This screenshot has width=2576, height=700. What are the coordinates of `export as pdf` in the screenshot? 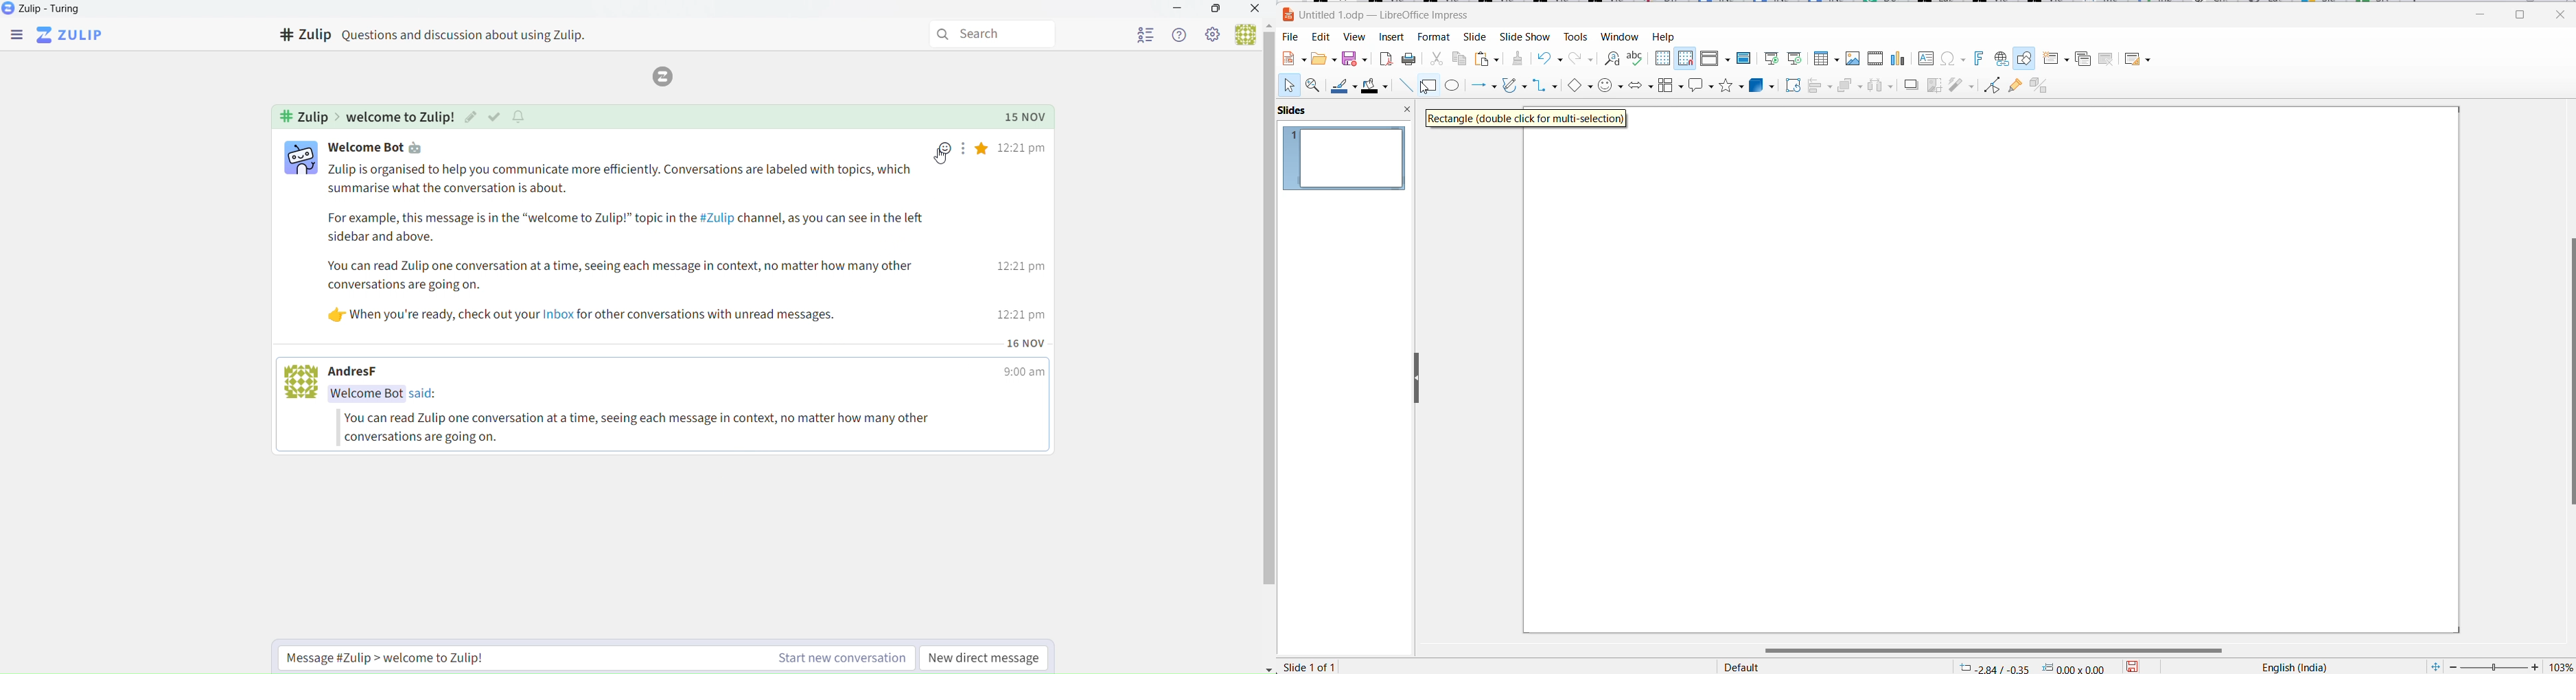 It's located at (1384, 59).